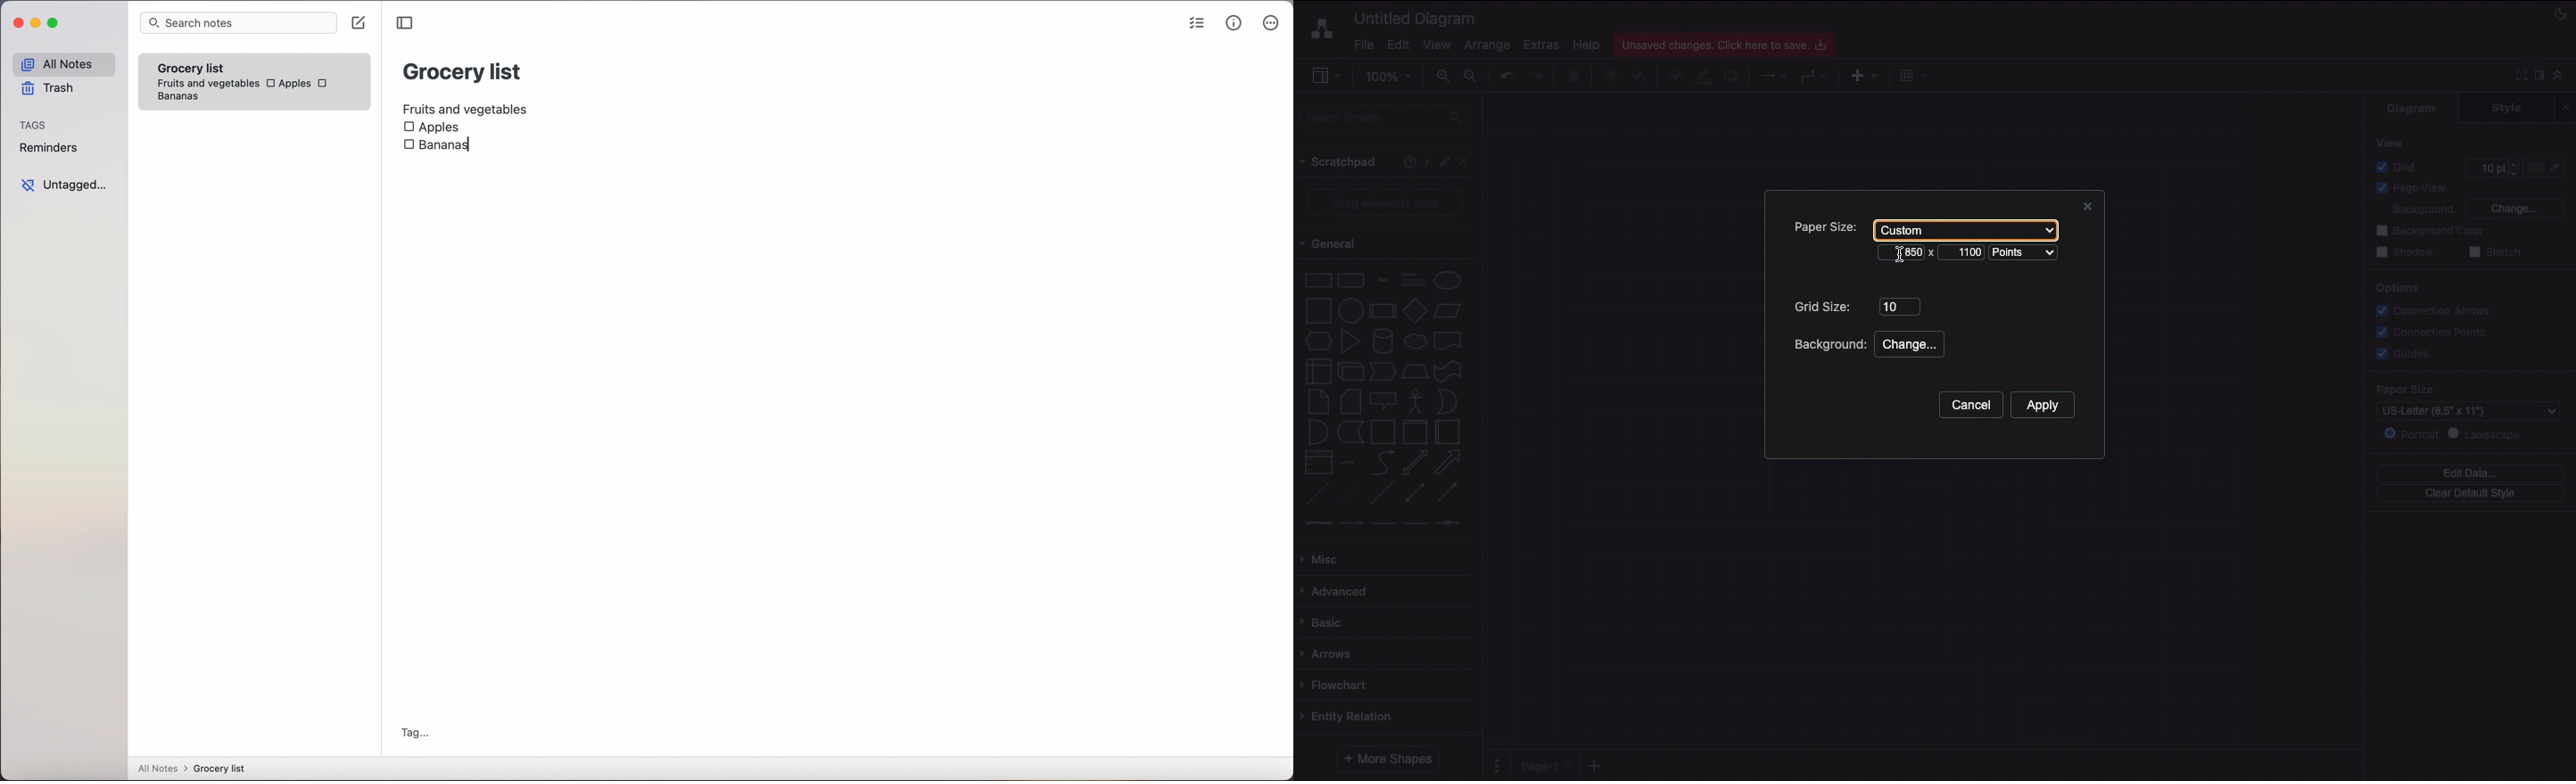 This screenshot has height=784, width=2576. What do you see at coordinates (1352, 463) in the screenshot?
I see `Item list` at bounding box center [1352, 463].